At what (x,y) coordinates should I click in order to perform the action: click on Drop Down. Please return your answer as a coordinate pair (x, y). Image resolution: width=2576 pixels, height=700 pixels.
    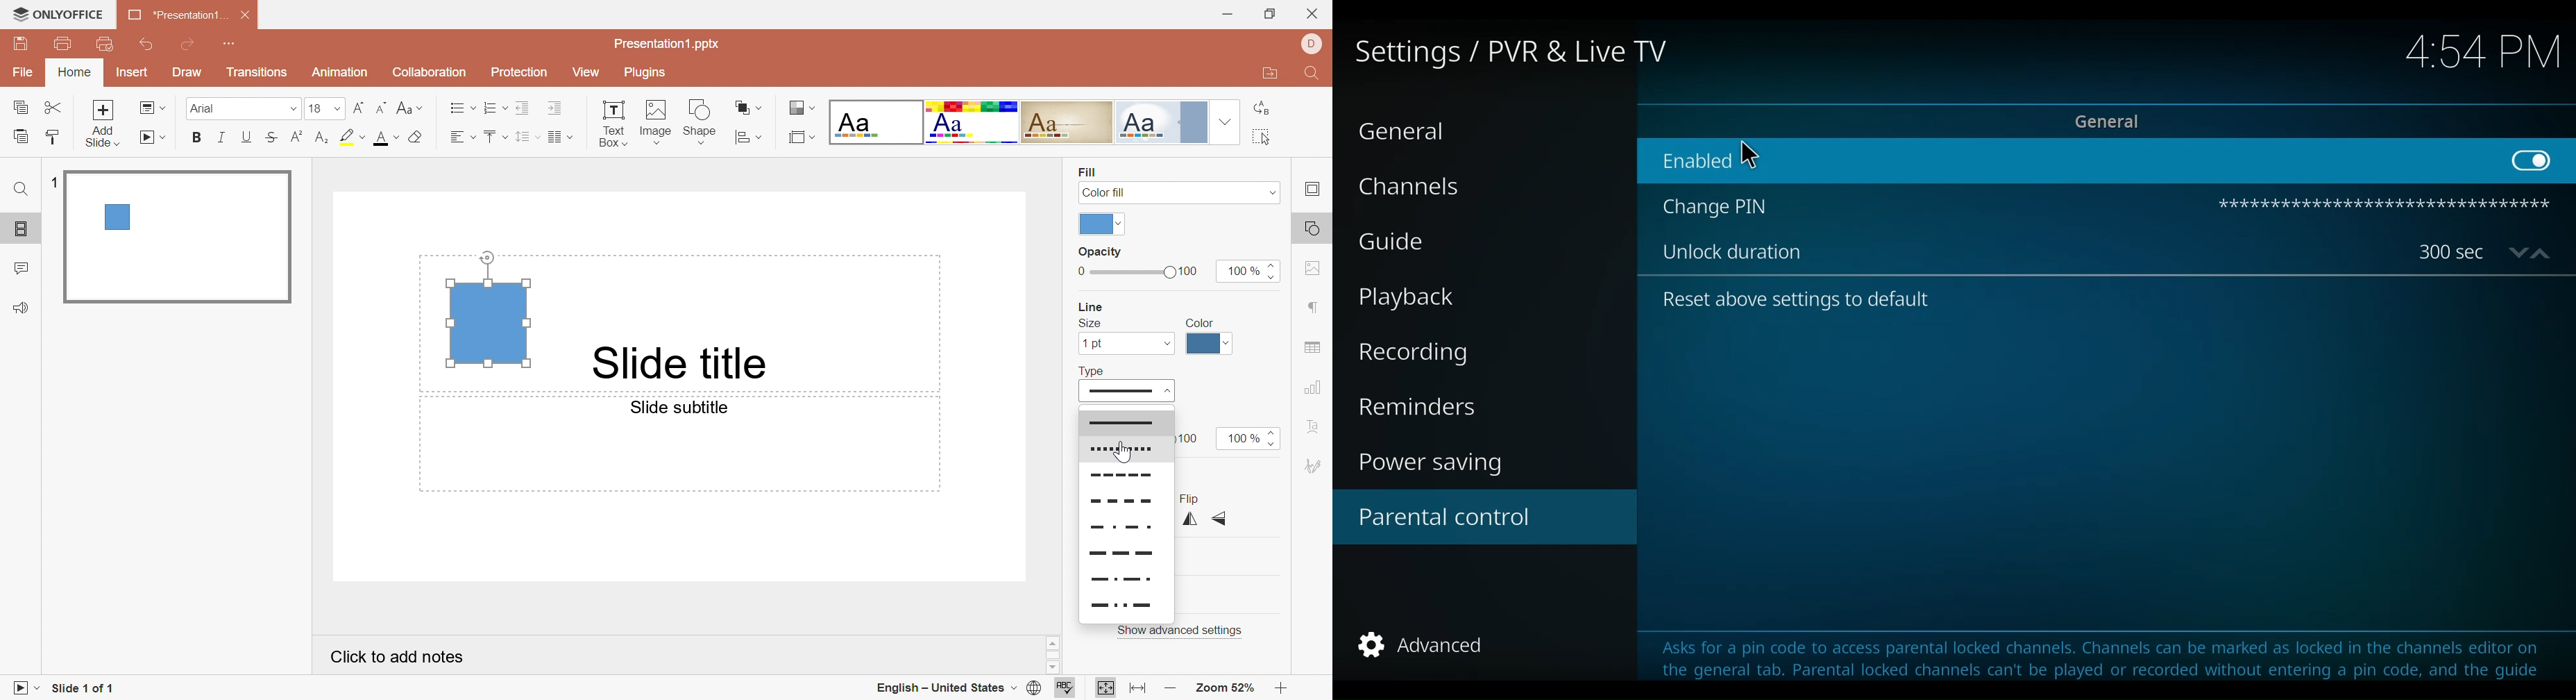
    Looking at the image, I should click on (1167, 344).